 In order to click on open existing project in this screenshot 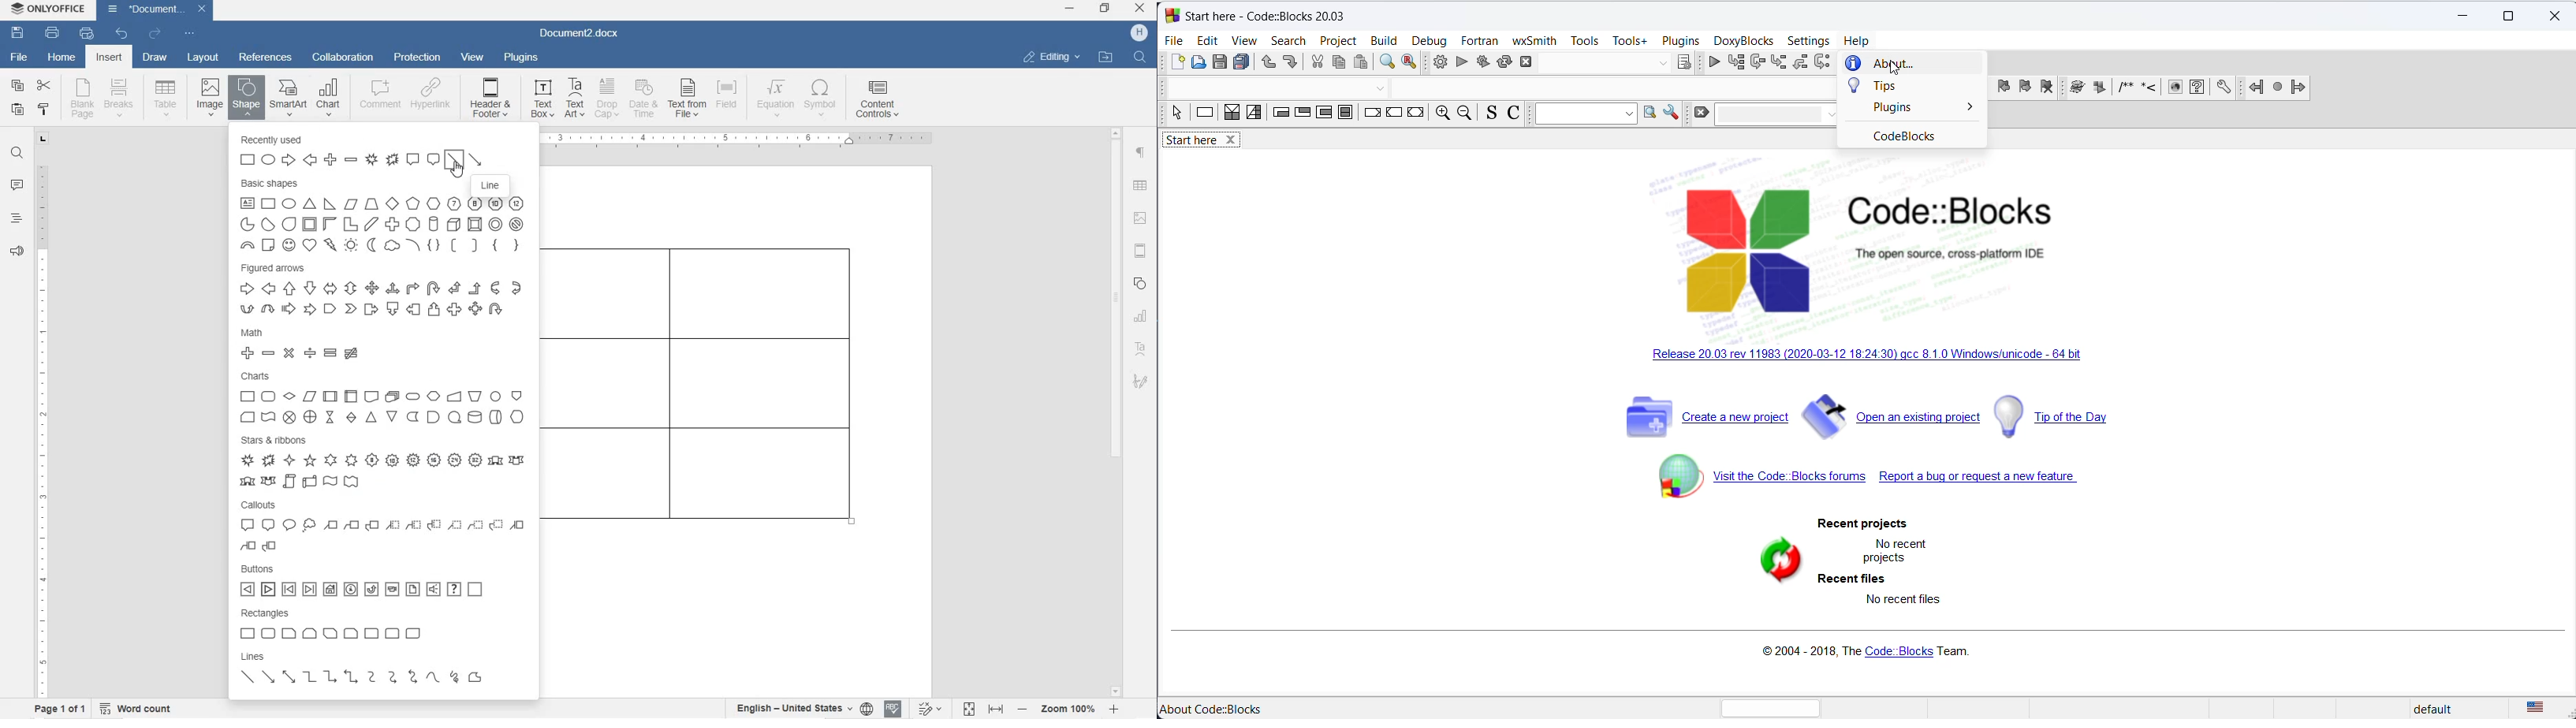, I will do `click(1893, 417)`.